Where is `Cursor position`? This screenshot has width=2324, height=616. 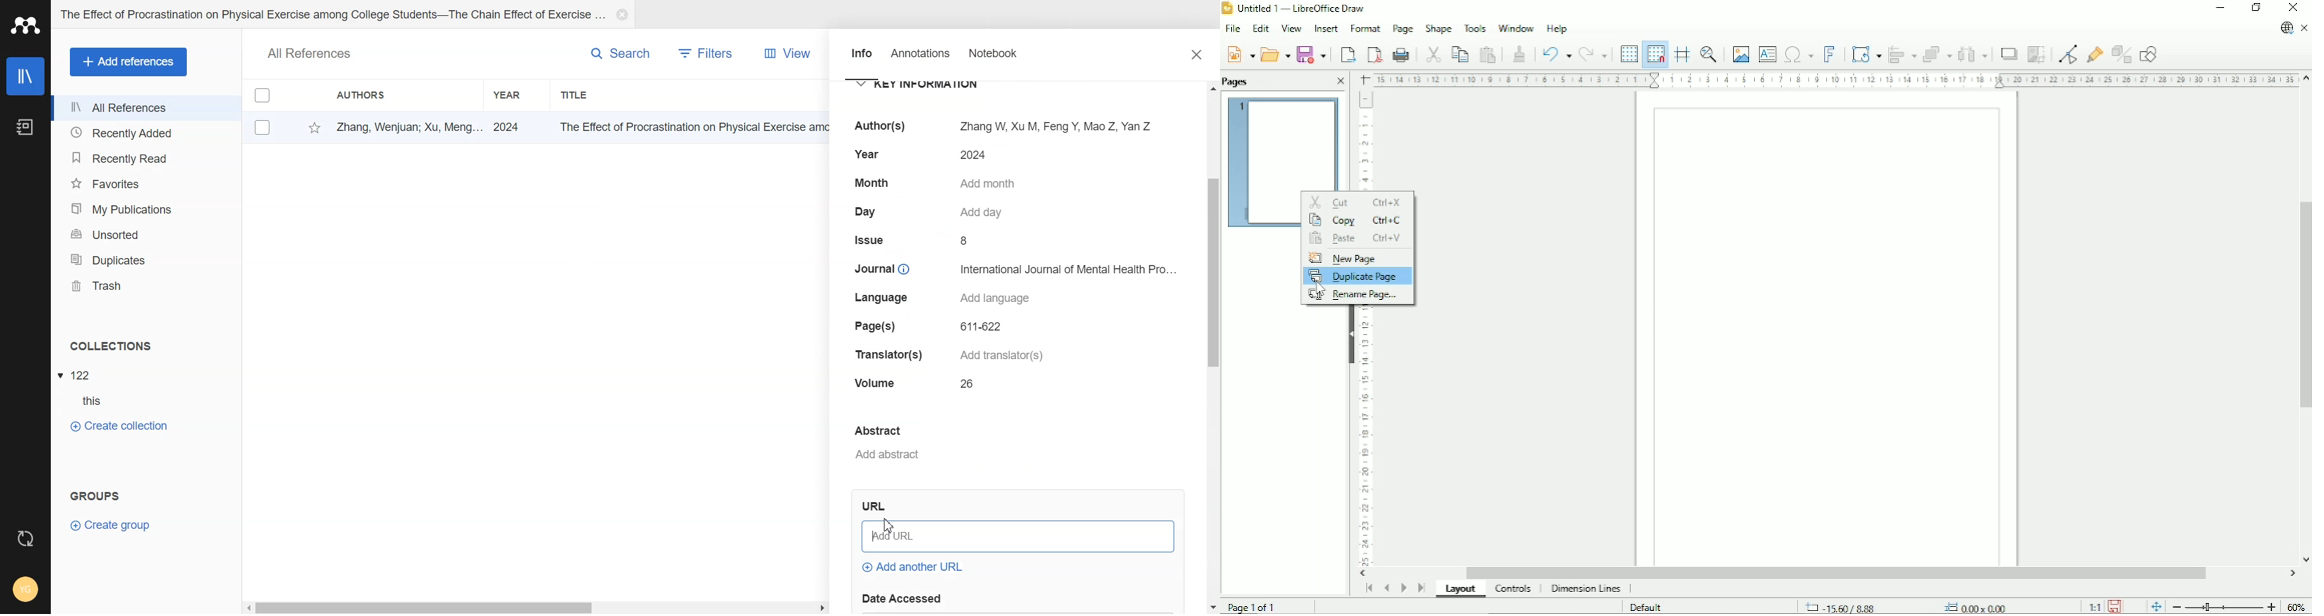 Cursor position is located at coordinates (1910, 606).